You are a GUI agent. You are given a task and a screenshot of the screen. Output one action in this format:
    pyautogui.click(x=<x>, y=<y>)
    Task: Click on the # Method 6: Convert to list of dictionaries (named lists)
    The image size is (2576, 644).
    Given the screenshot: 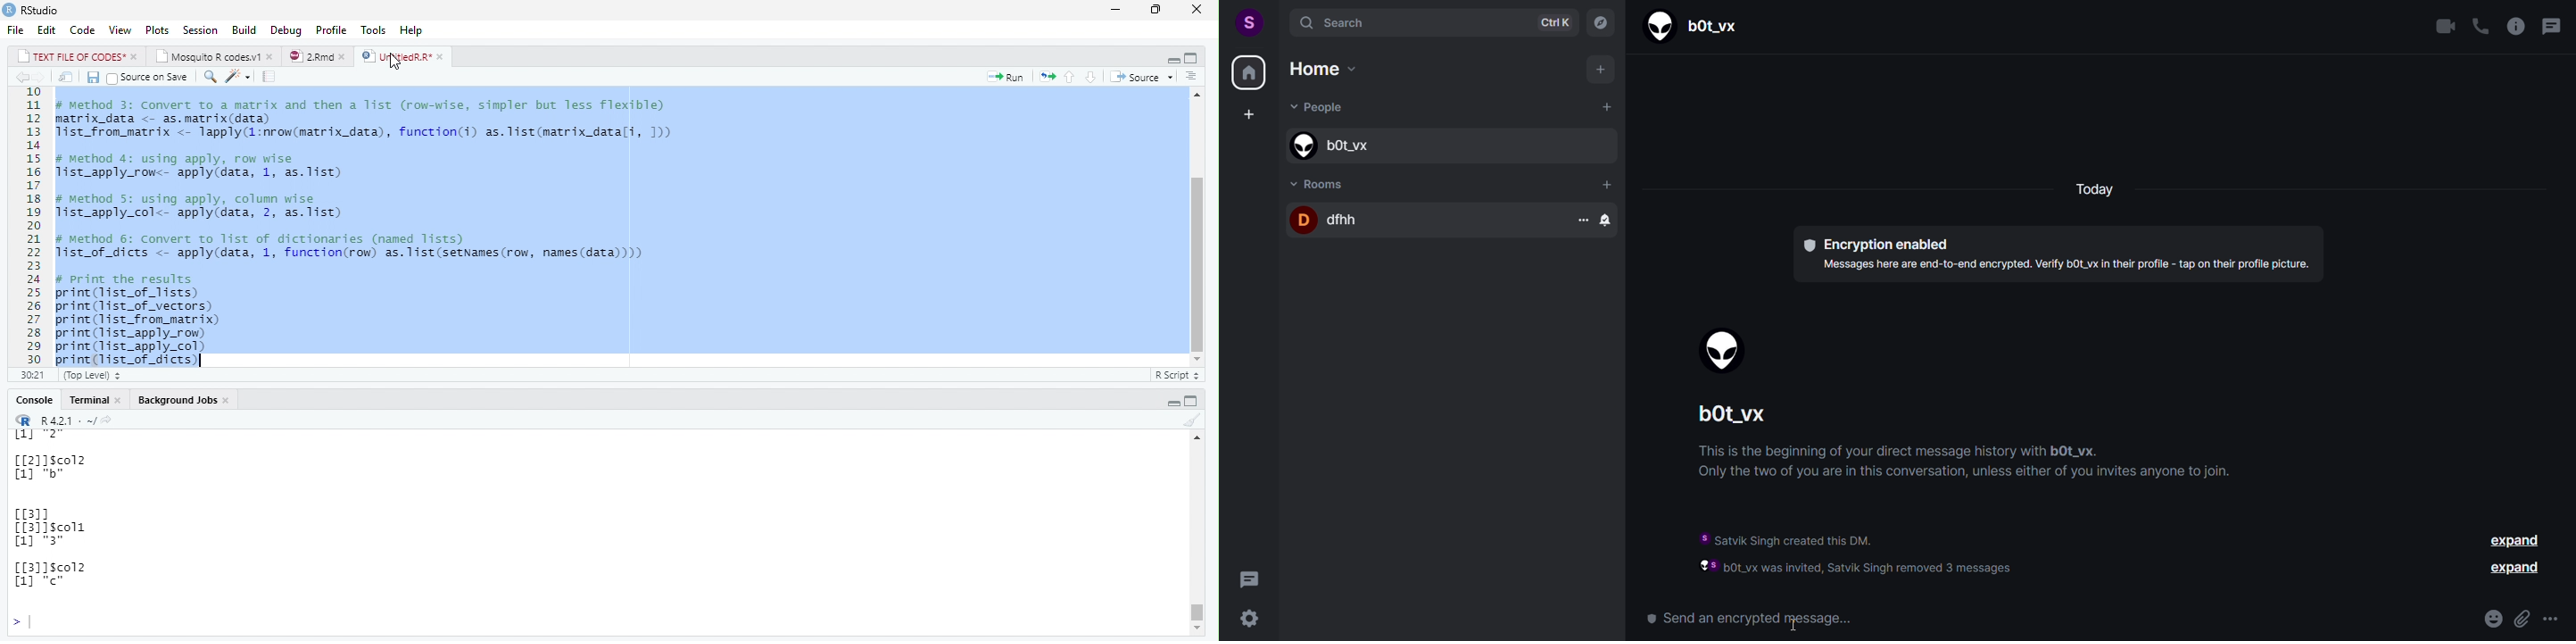 What is the action you would take?
    pyautogui.click(x=269, y=237)
    